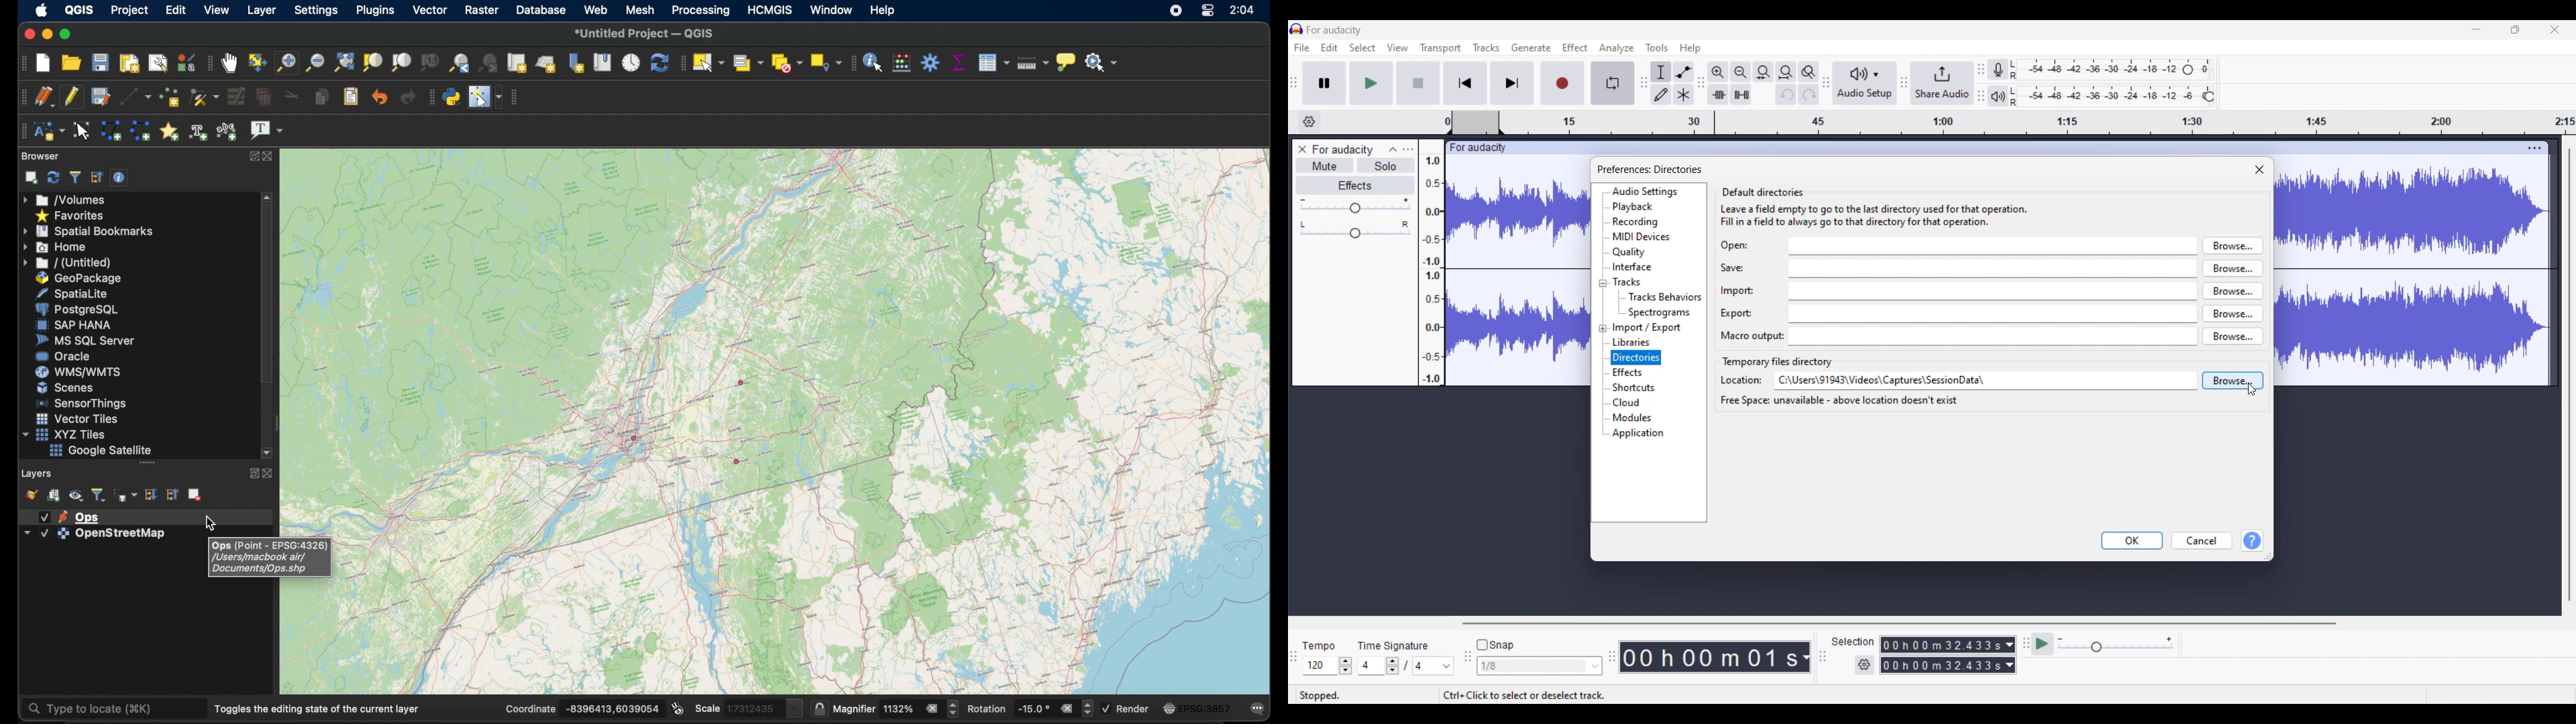  I want to click on save project, so click(101, 62).